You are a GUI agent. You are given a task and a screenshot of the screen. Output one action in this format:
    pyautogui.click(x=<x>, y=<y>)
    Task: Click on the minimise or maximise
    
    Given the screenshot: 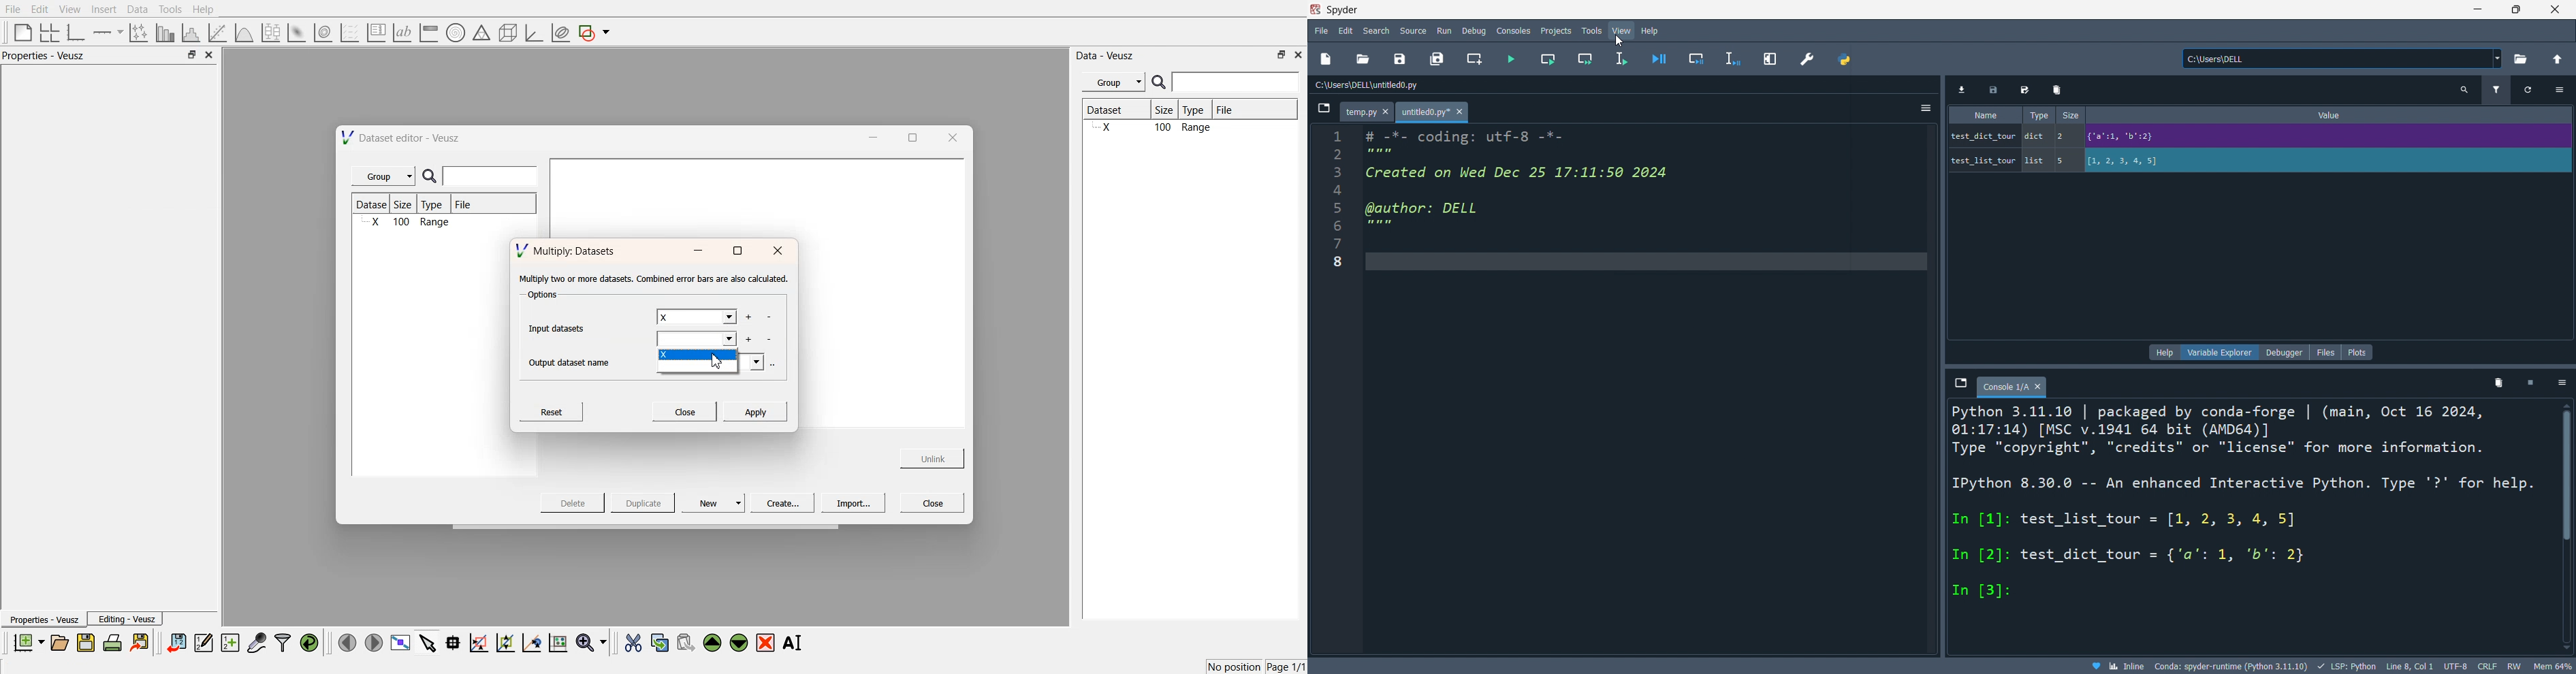 What is the action you would take?
    pyautogui.click(x=191, y=55)
    